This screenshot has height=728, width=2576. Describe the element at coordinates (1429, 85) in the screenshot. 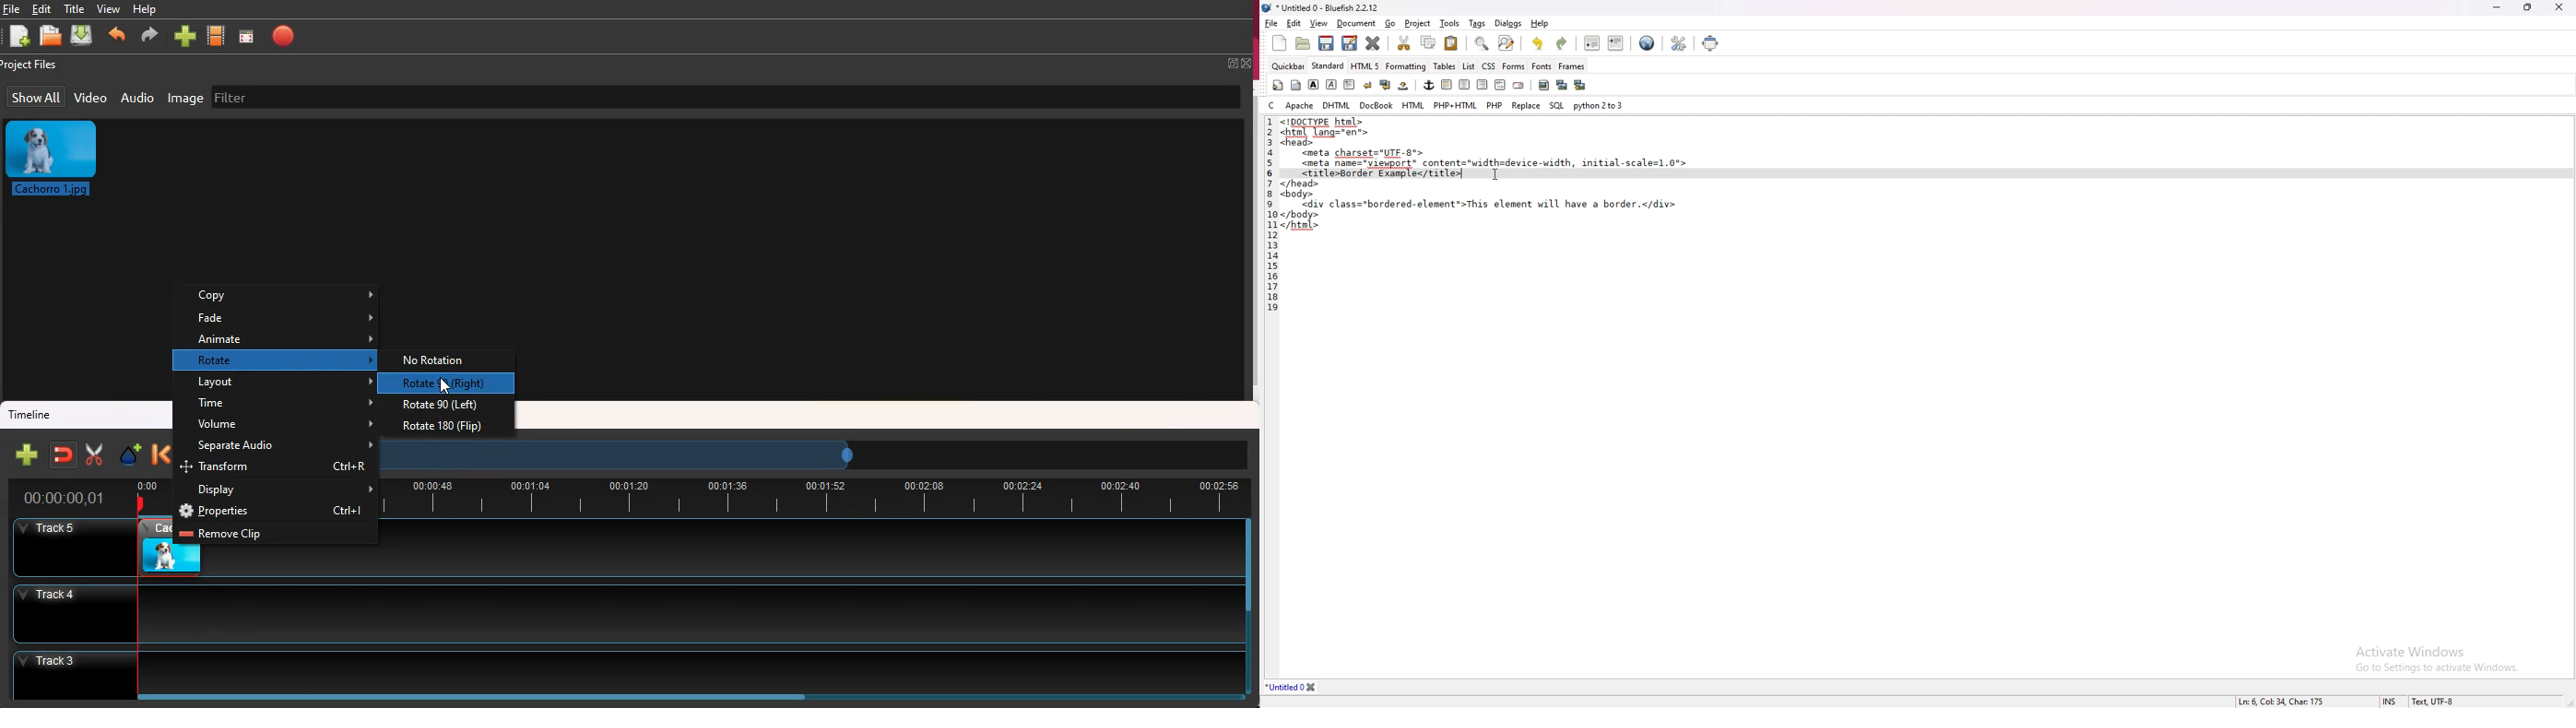

I see `anchor` at that location.